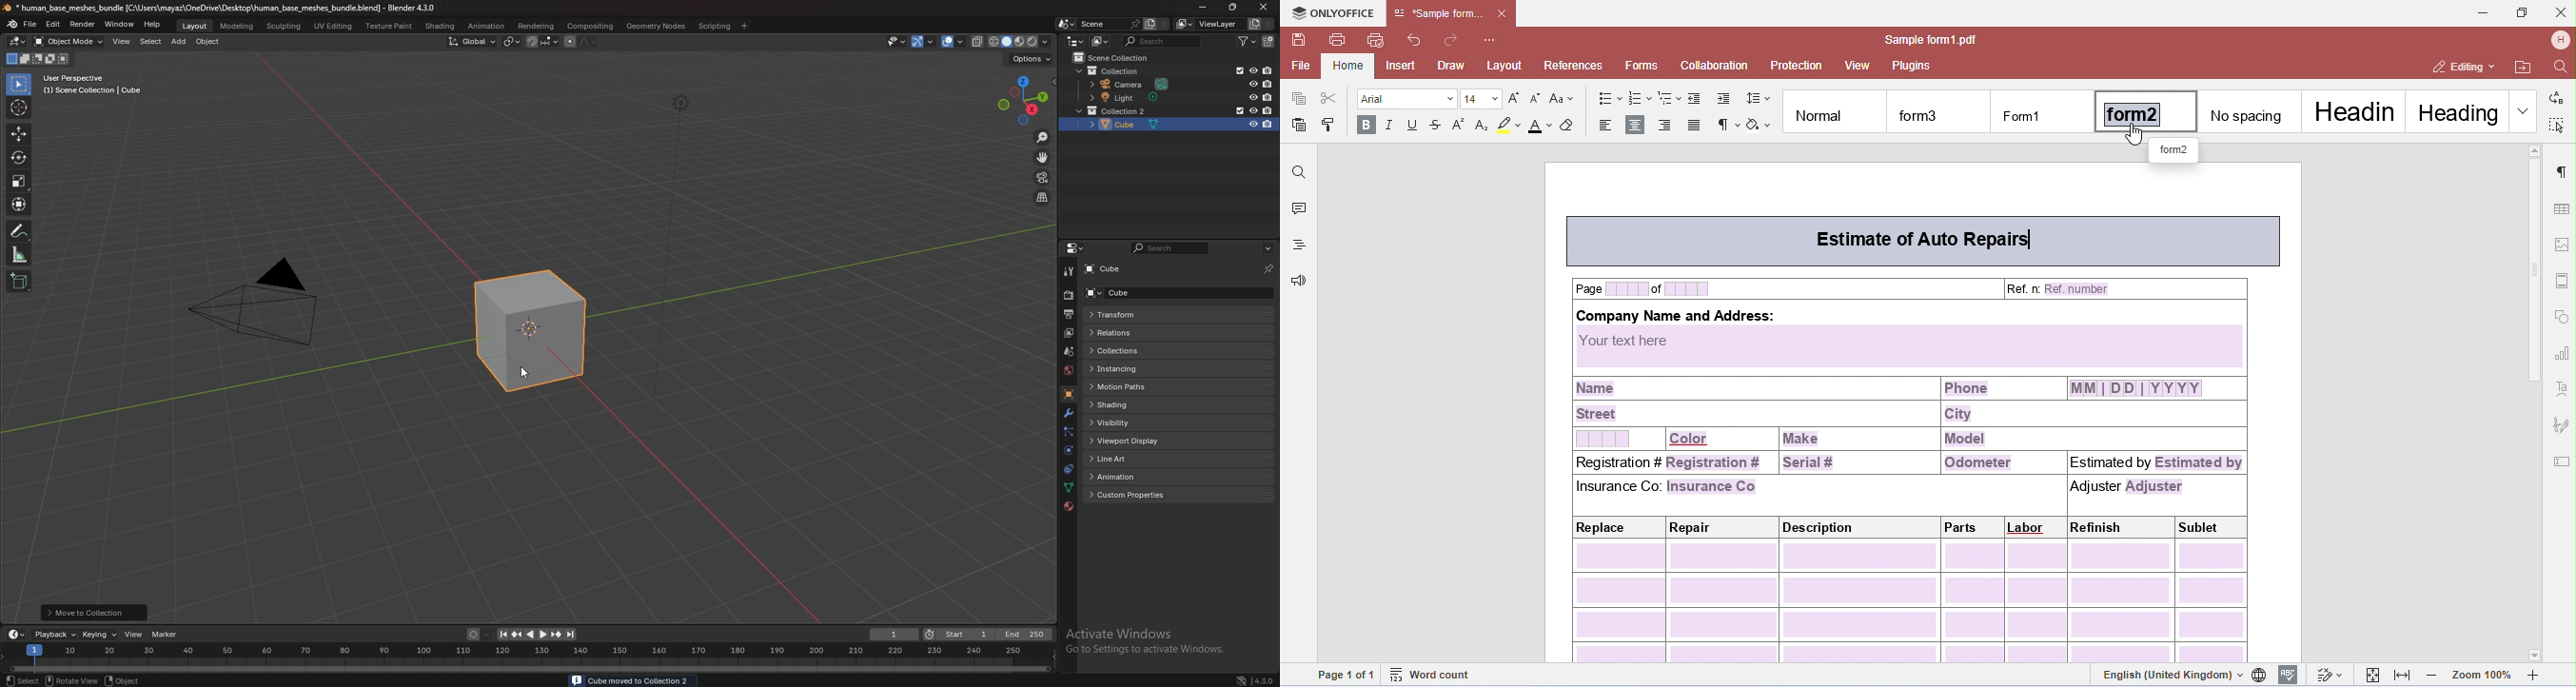  I want to click on lighting, so click(681, 103).